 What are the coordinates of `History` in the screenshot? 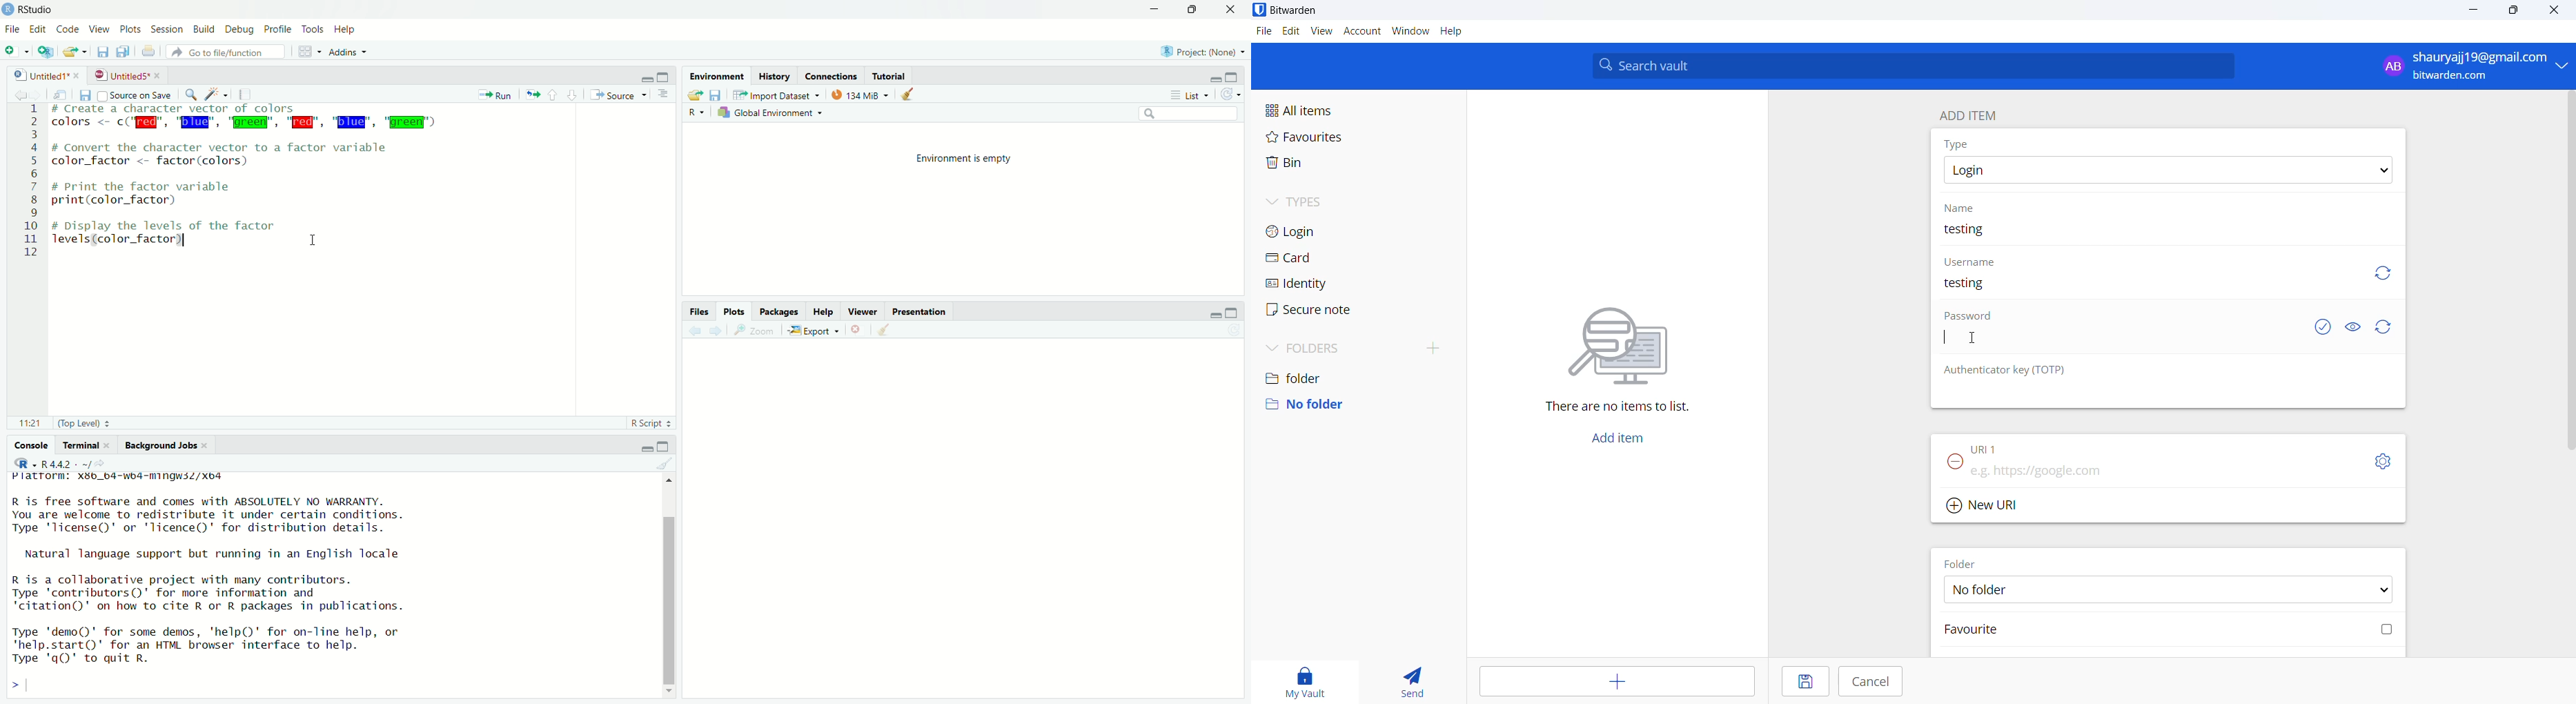 It's located at (774, 74).